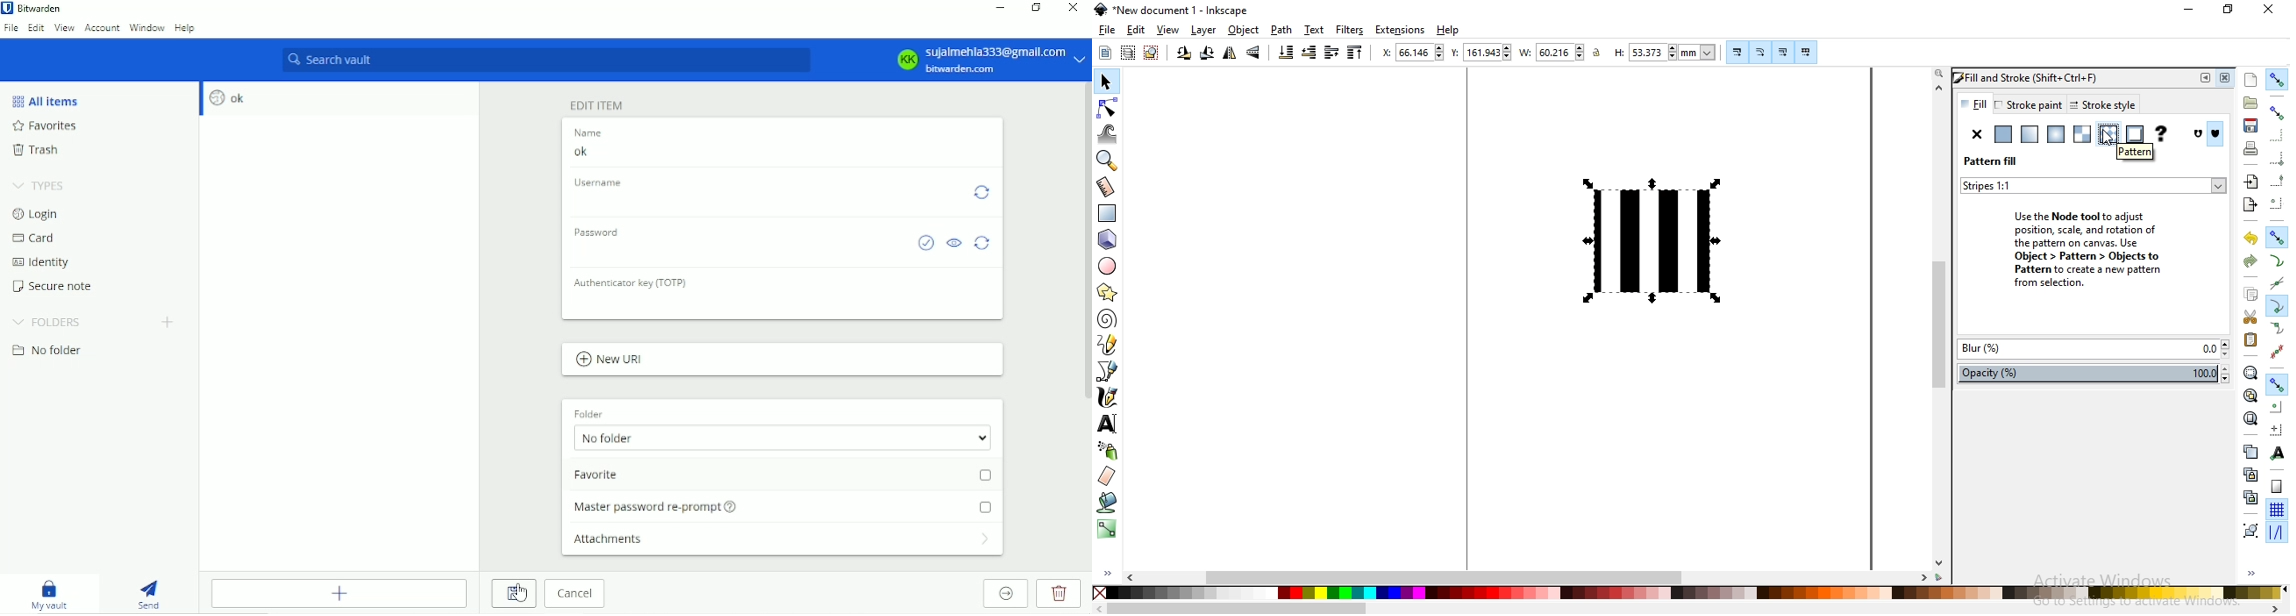 The image size is (2296, 616). Describe the element at coordinates (2276, 284) in the screenshot. I see `snap to path intersections` at that location.